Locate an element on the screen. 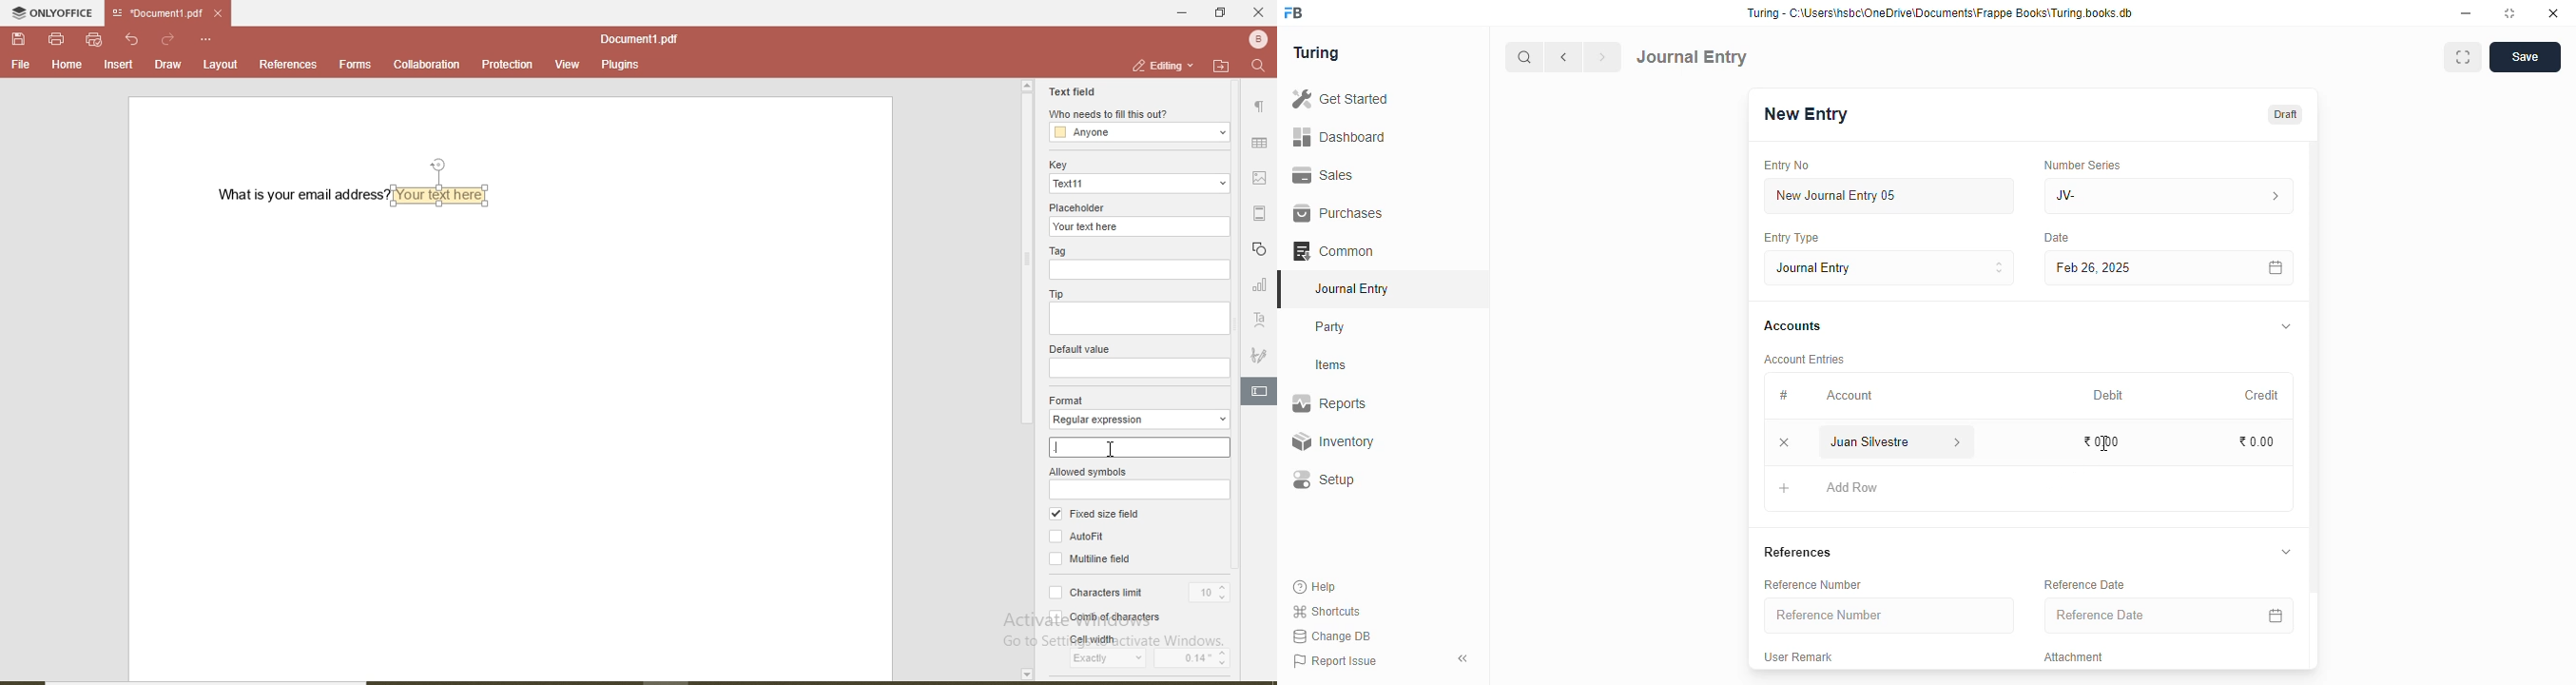  . is located at coordinates (1142, 448).